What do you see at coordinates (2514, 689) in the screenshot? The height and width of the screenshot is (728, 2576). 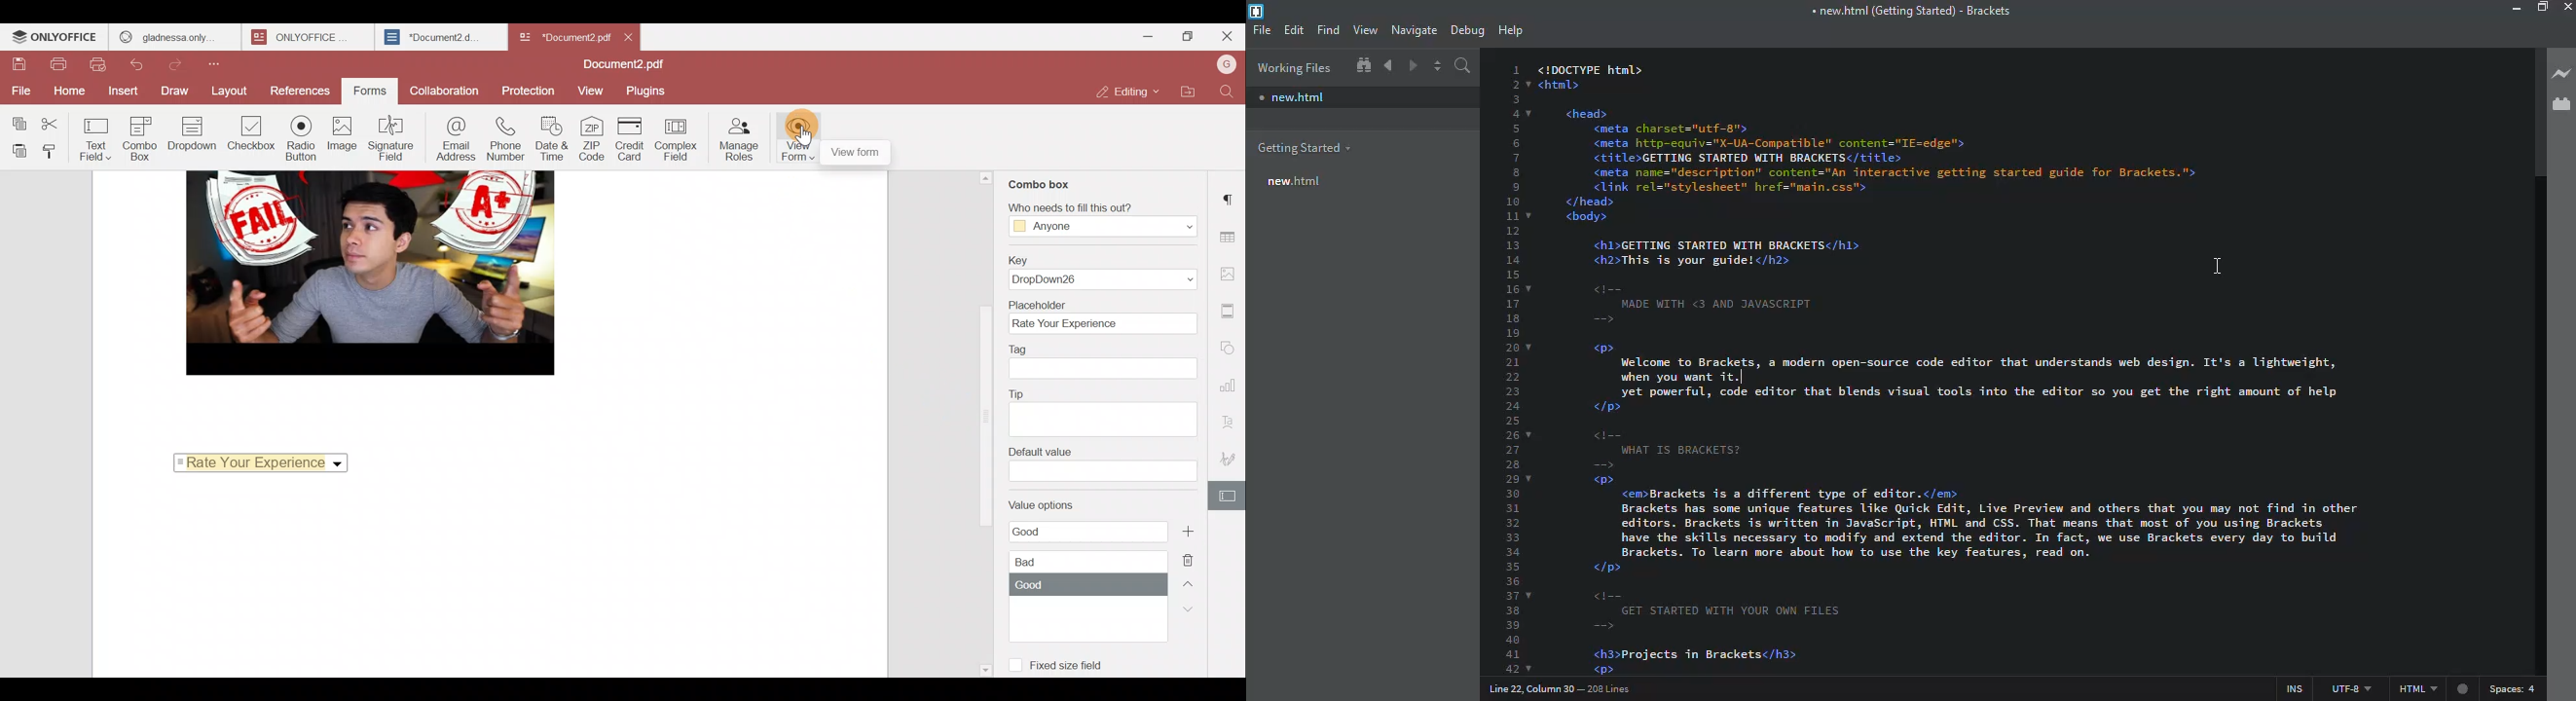 I see `spaces` at bounding box center [2514, 689].